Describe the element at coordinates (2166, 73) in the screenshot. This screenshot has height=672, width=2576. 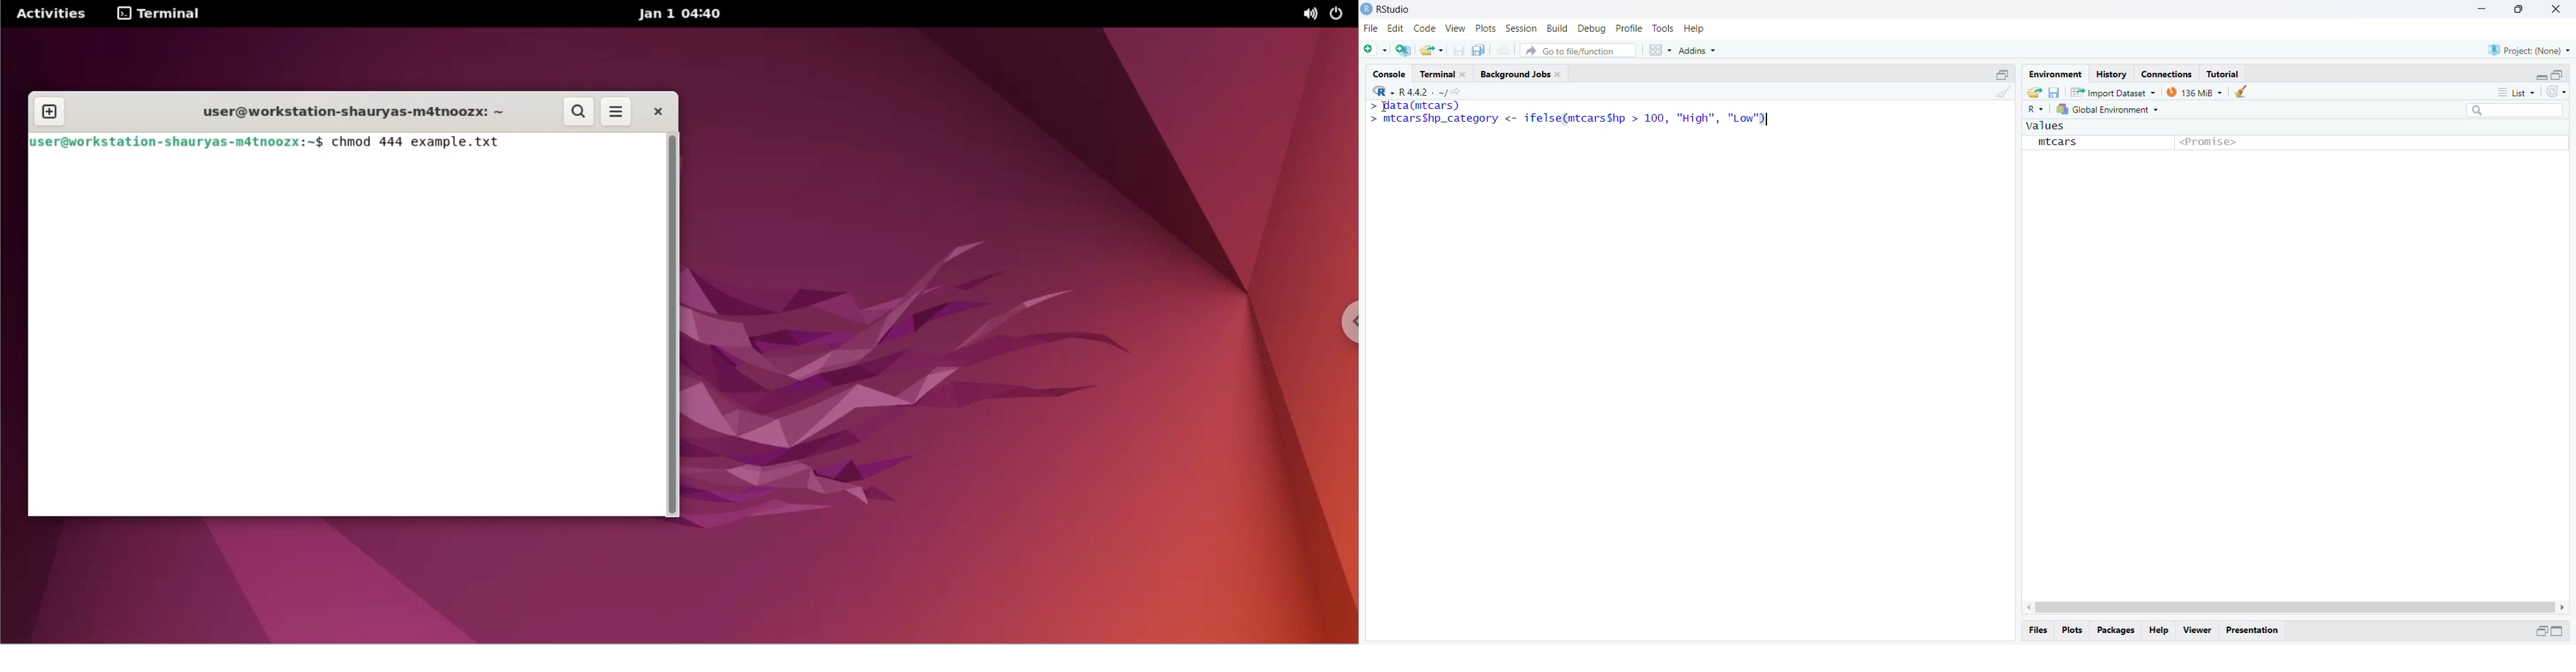
I see `Connections` at that location.